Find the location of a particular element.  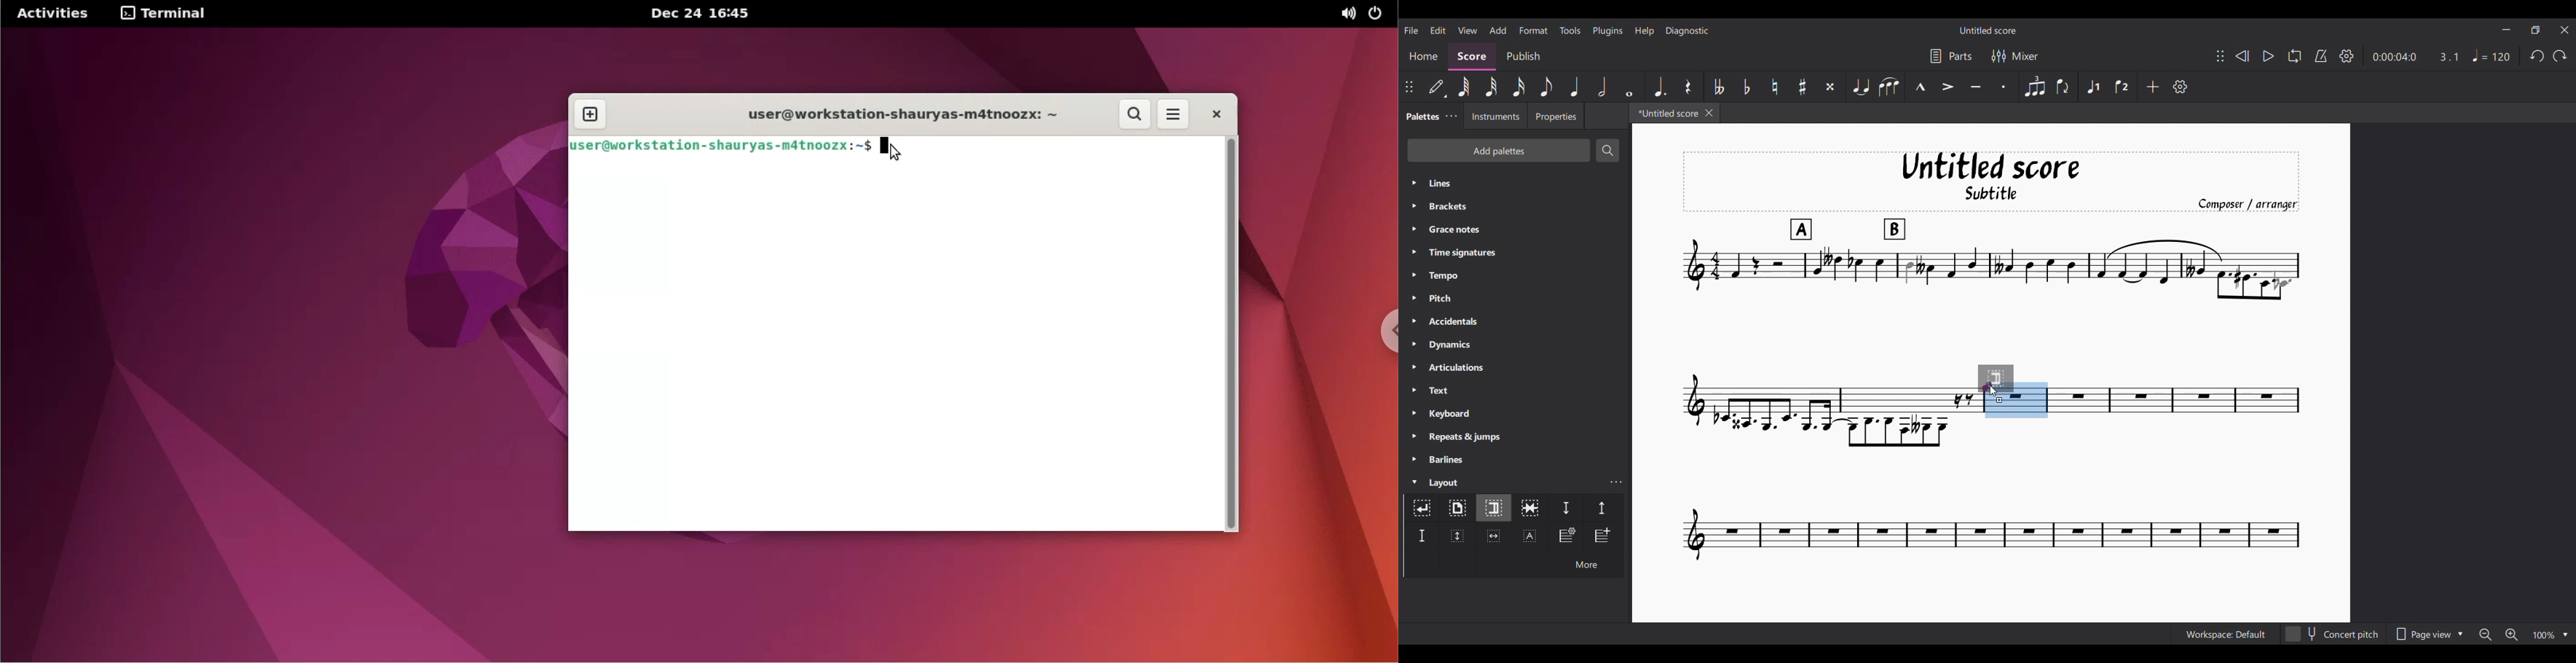

Tenuto is located at coordinates (1976, 87).